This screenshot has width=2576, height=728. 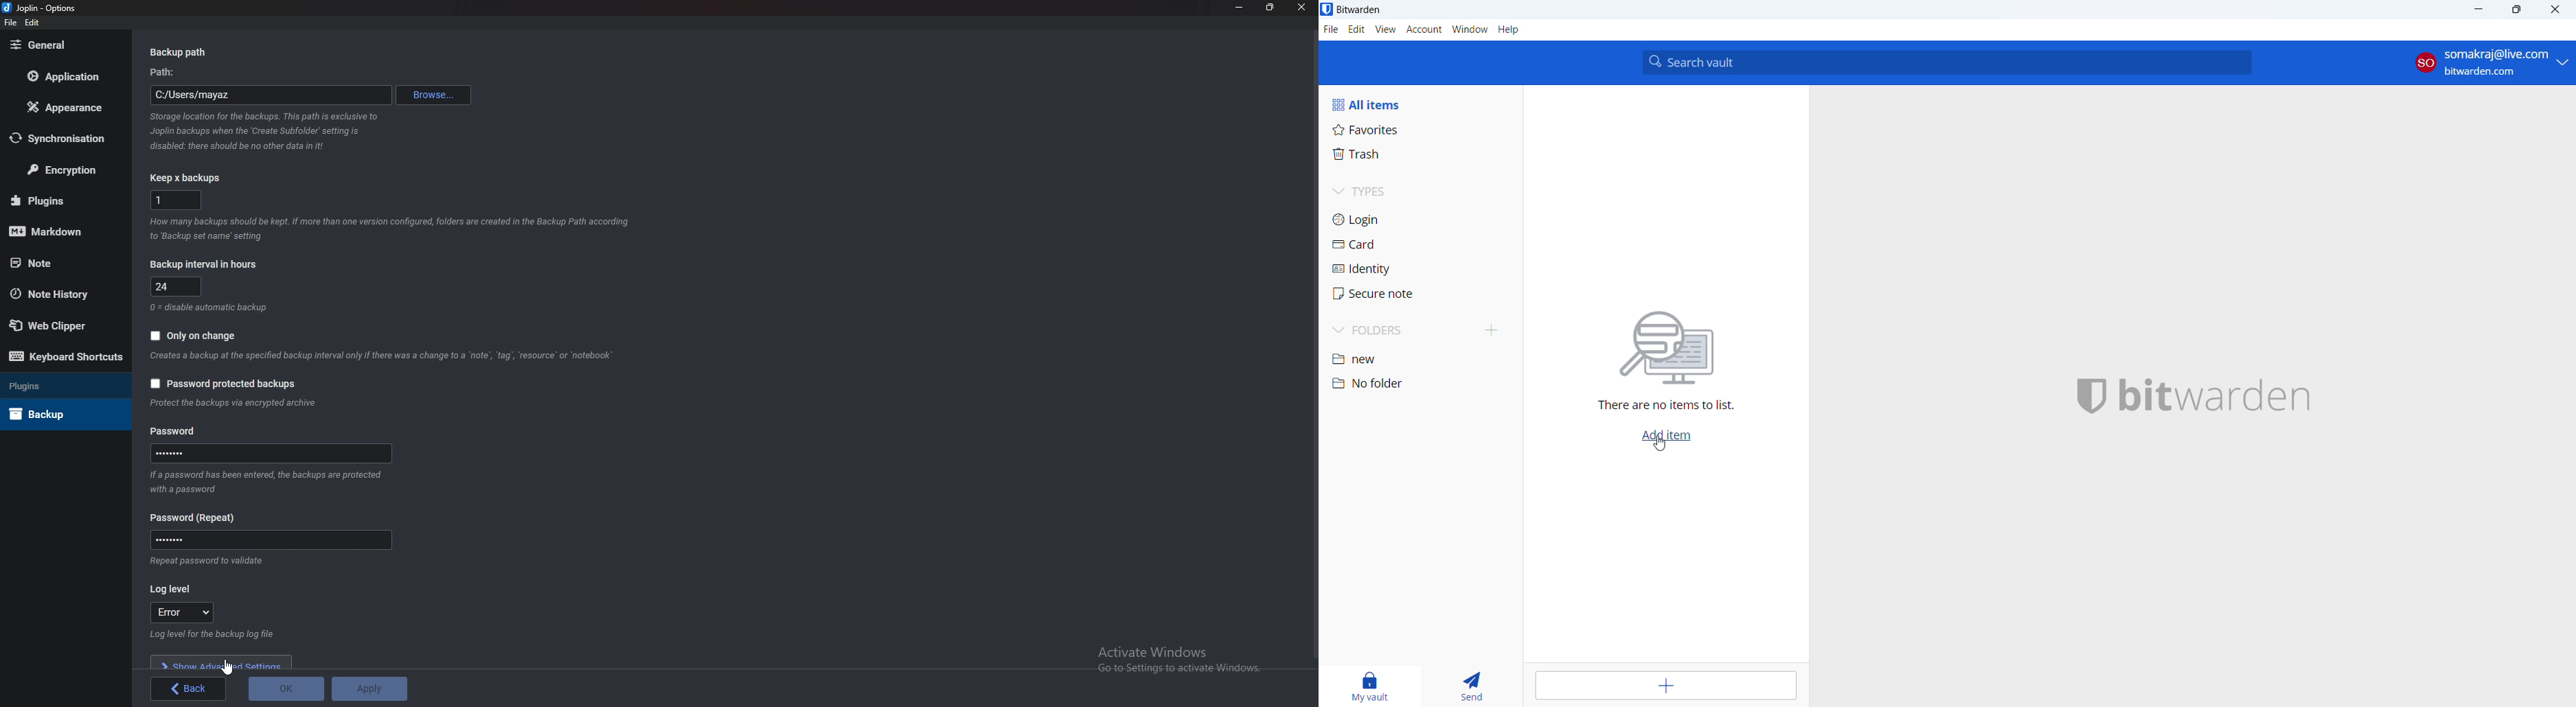 What do you see at coordinates (60, 293) in the screenshot?
I see `Note history` at bounding box center [60, 293].